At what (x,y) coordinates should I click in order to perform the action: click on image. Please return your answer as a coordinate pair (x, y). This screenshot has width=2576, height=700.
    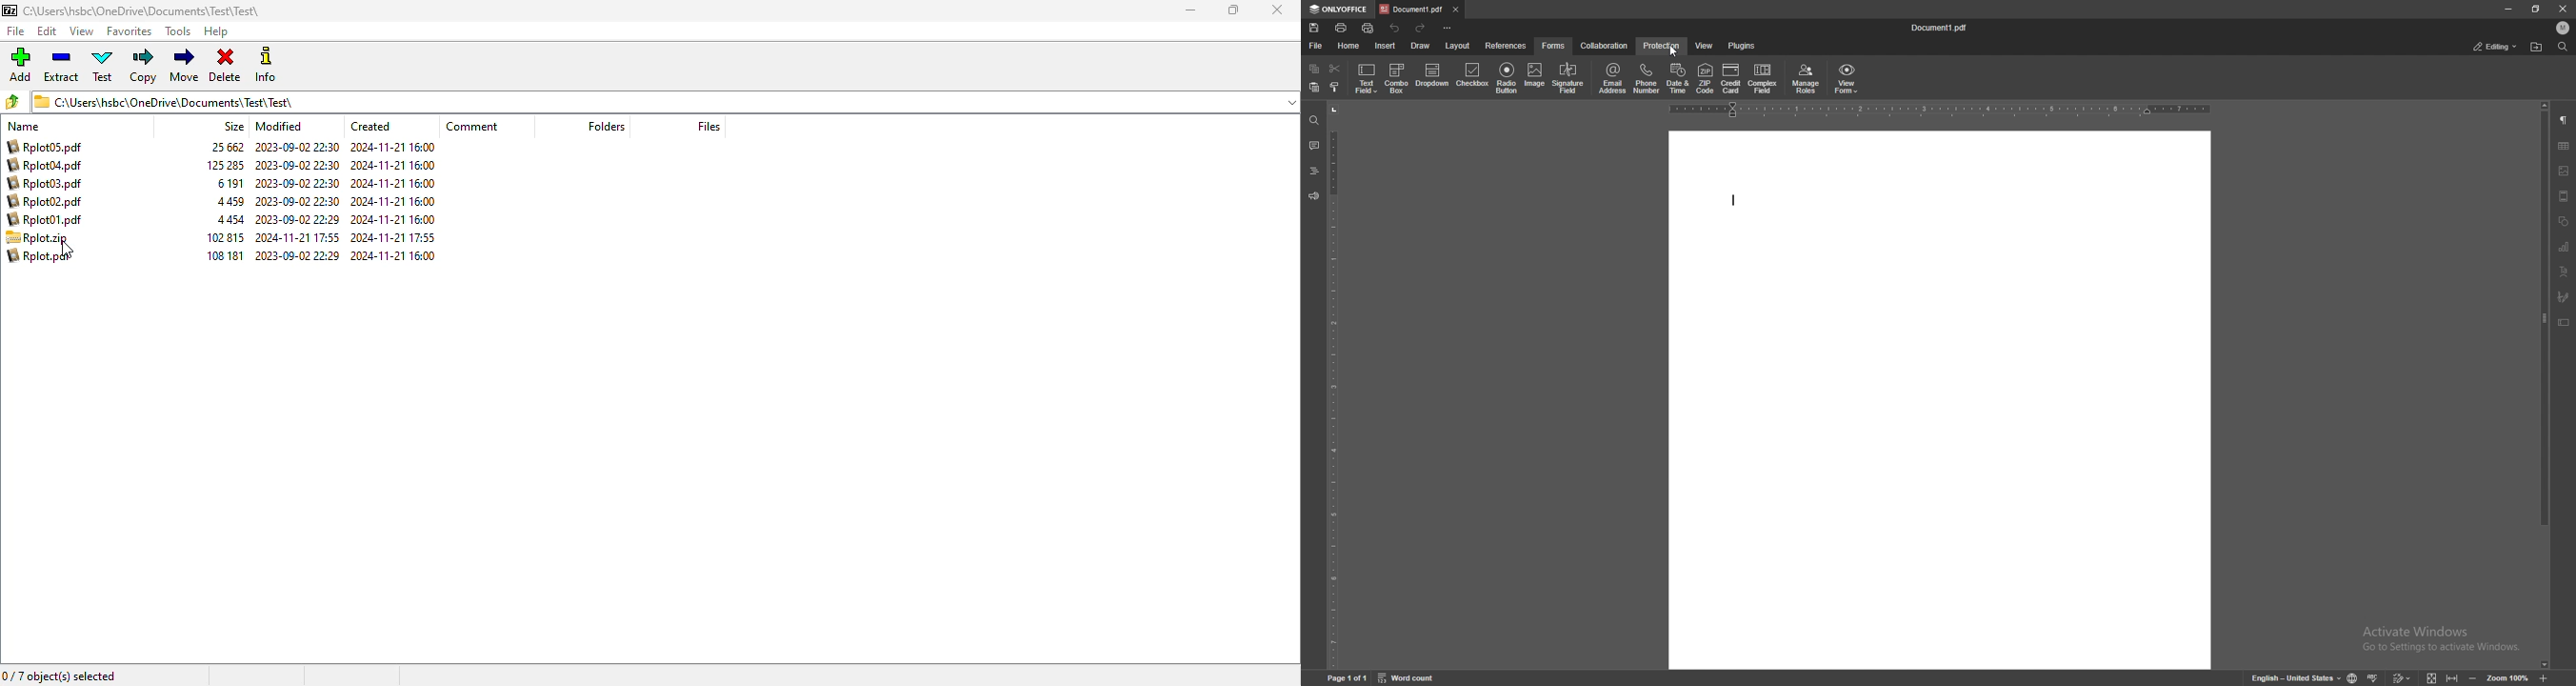
    Looking at the image, I should click on (2565, 171).